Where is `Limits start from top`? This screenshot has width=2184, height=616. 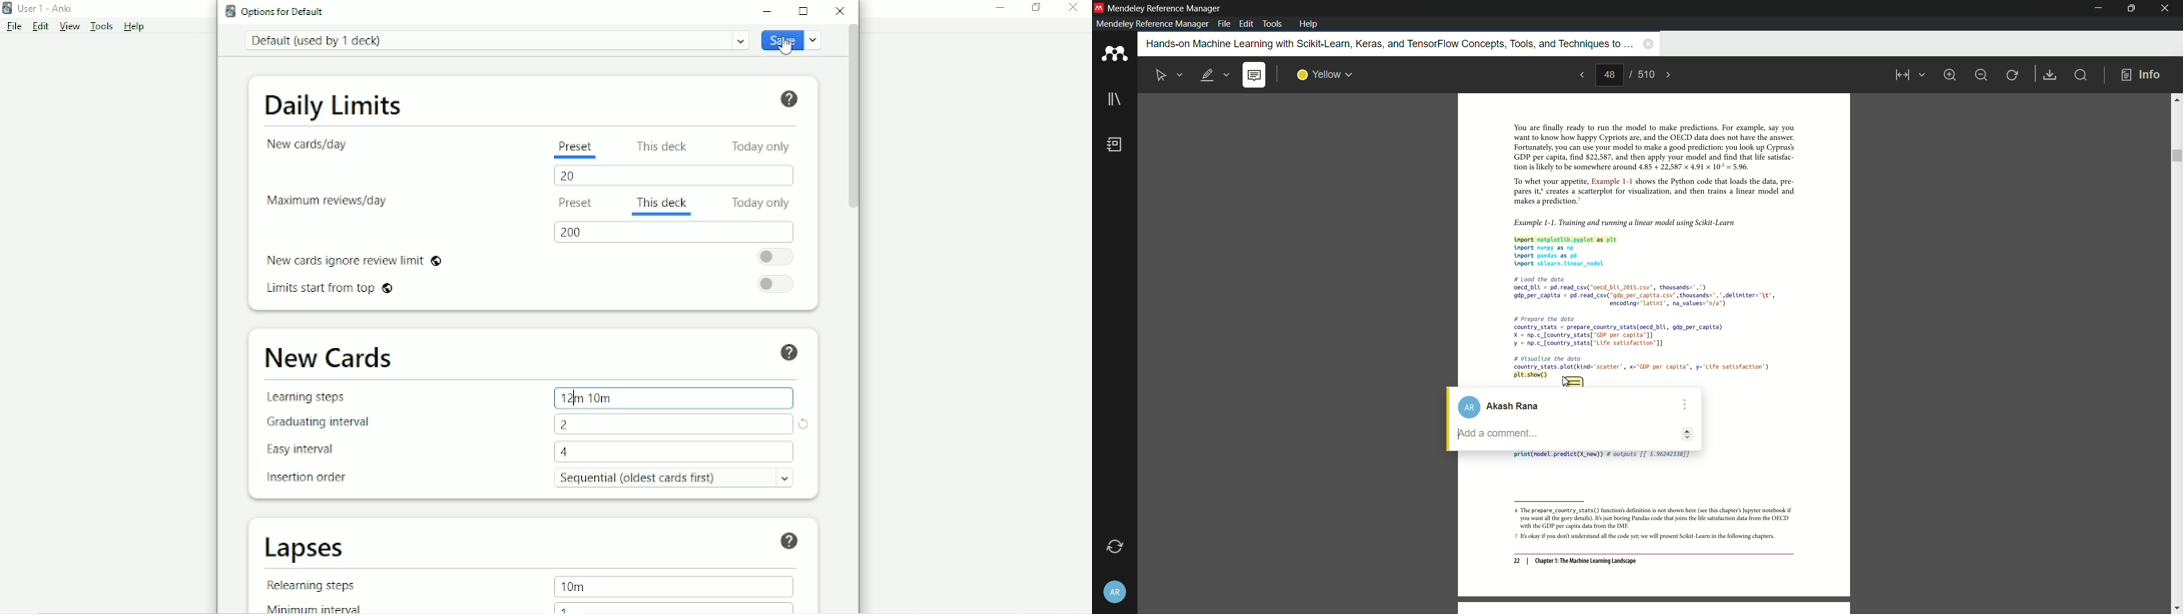 Limits start from top is located at coordinates (332, 290).